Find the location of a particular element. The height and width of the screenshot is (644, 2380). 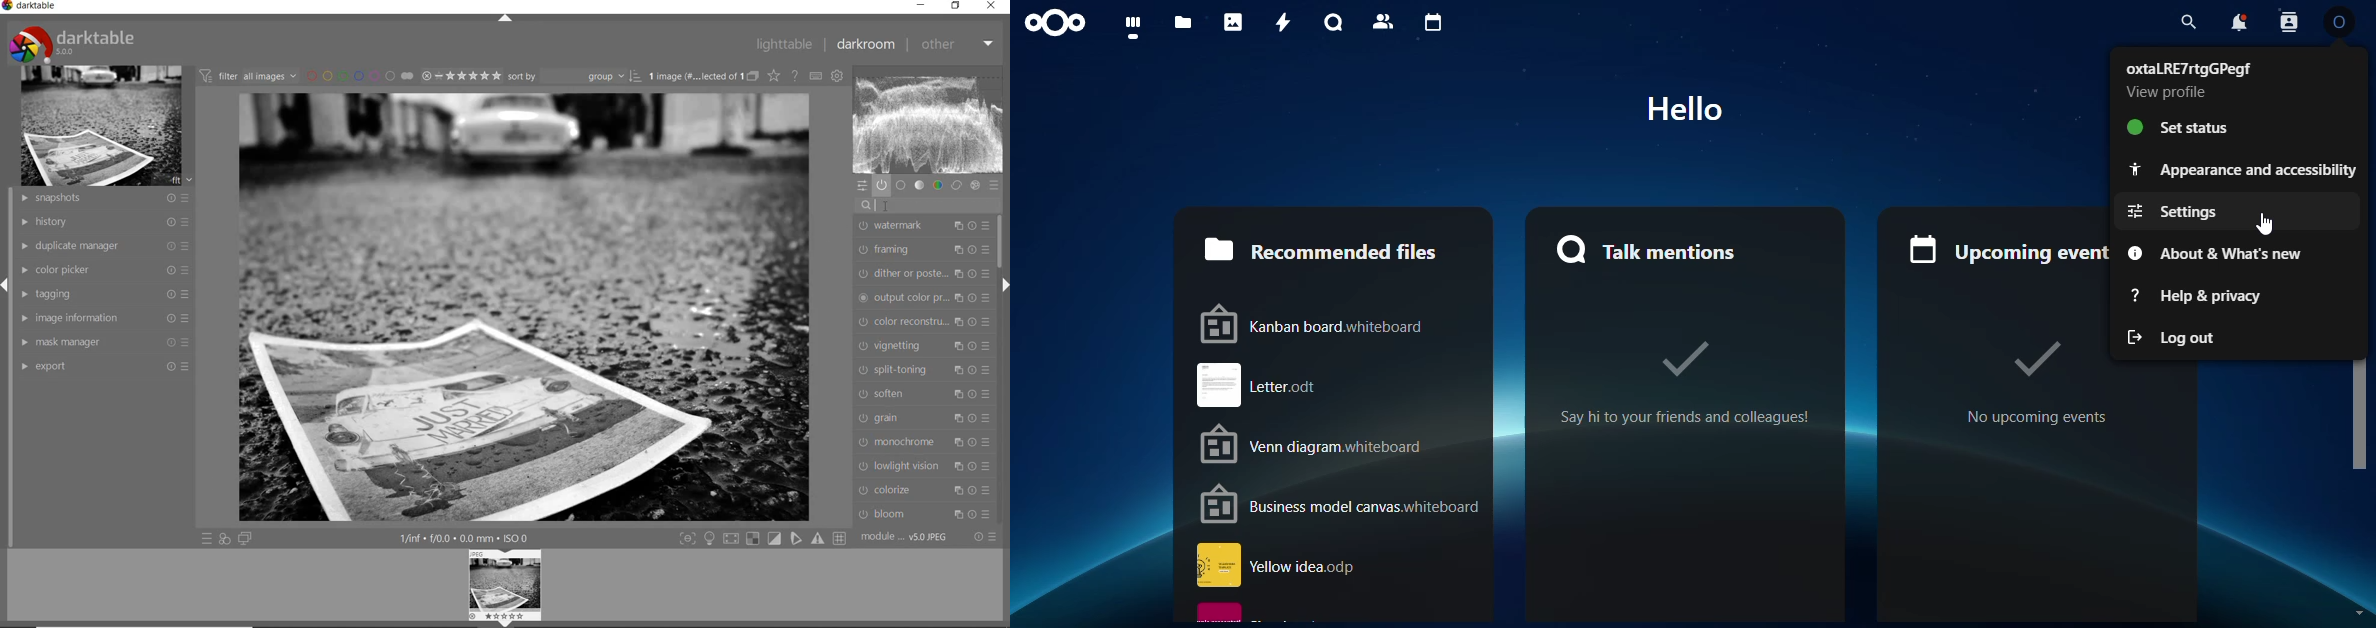

Tick mark is located at coordinates (1685, 360).